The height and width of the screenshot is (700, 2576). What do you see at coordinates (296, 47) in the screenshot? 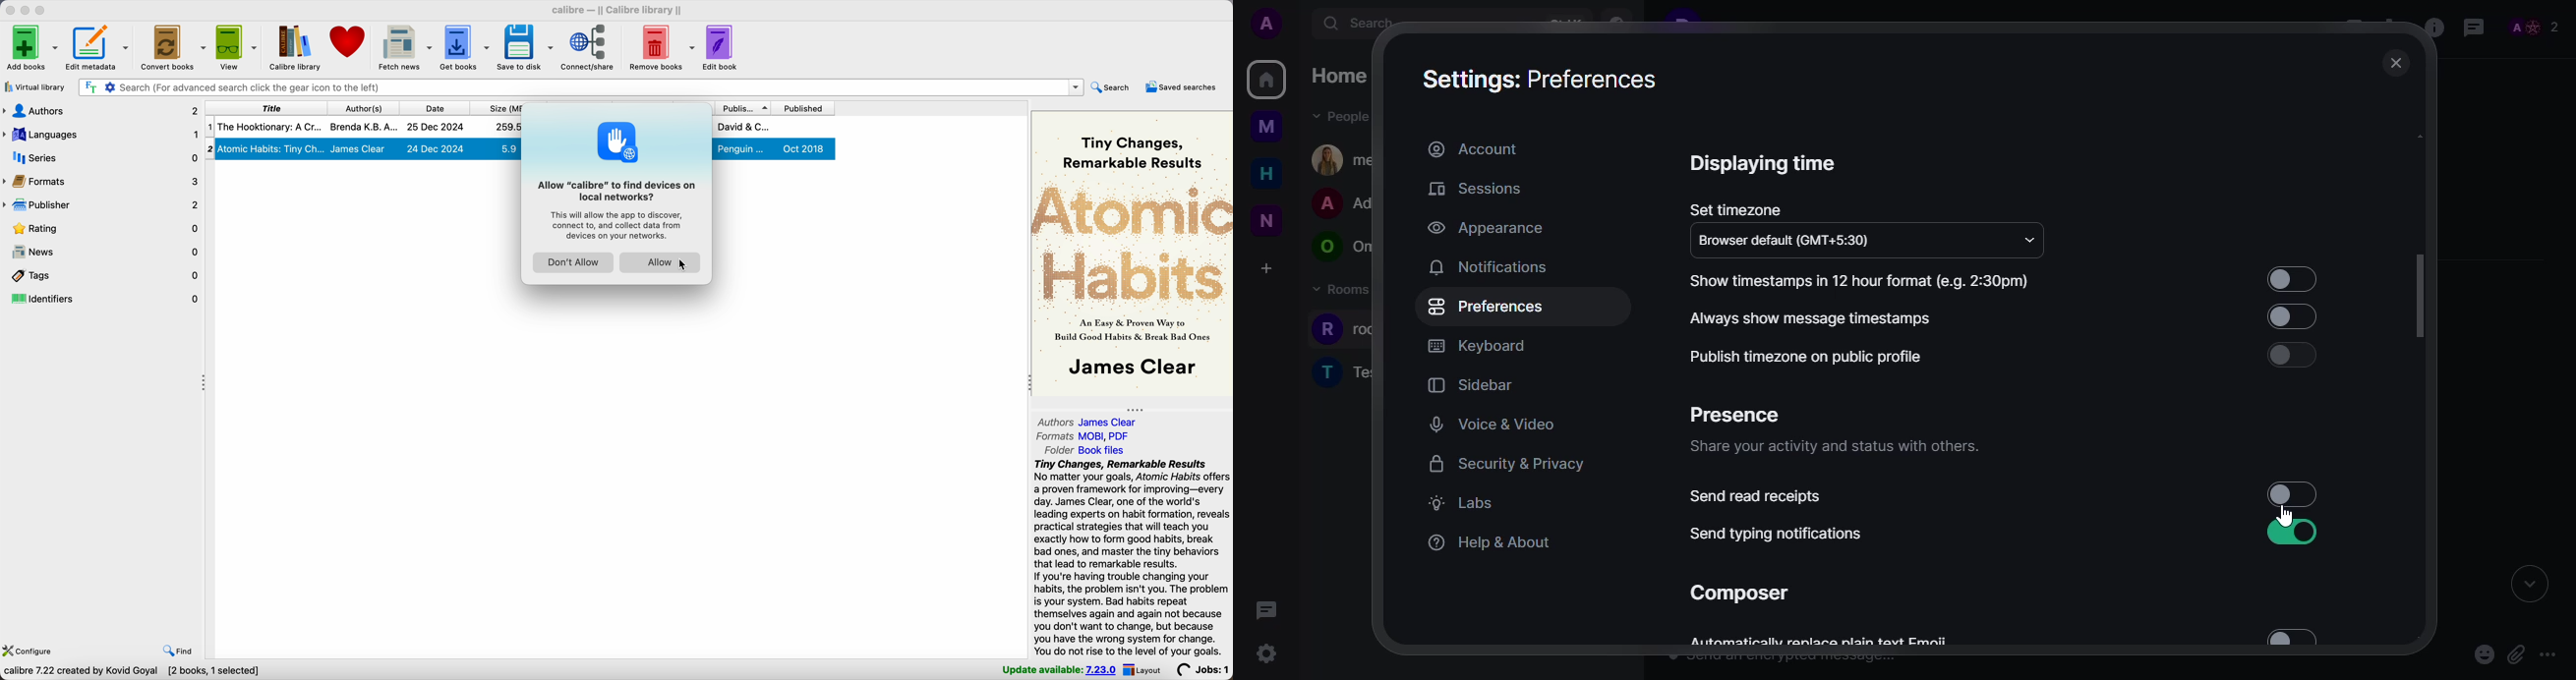
I see `Calibre library` at bounding box center [296, 47].